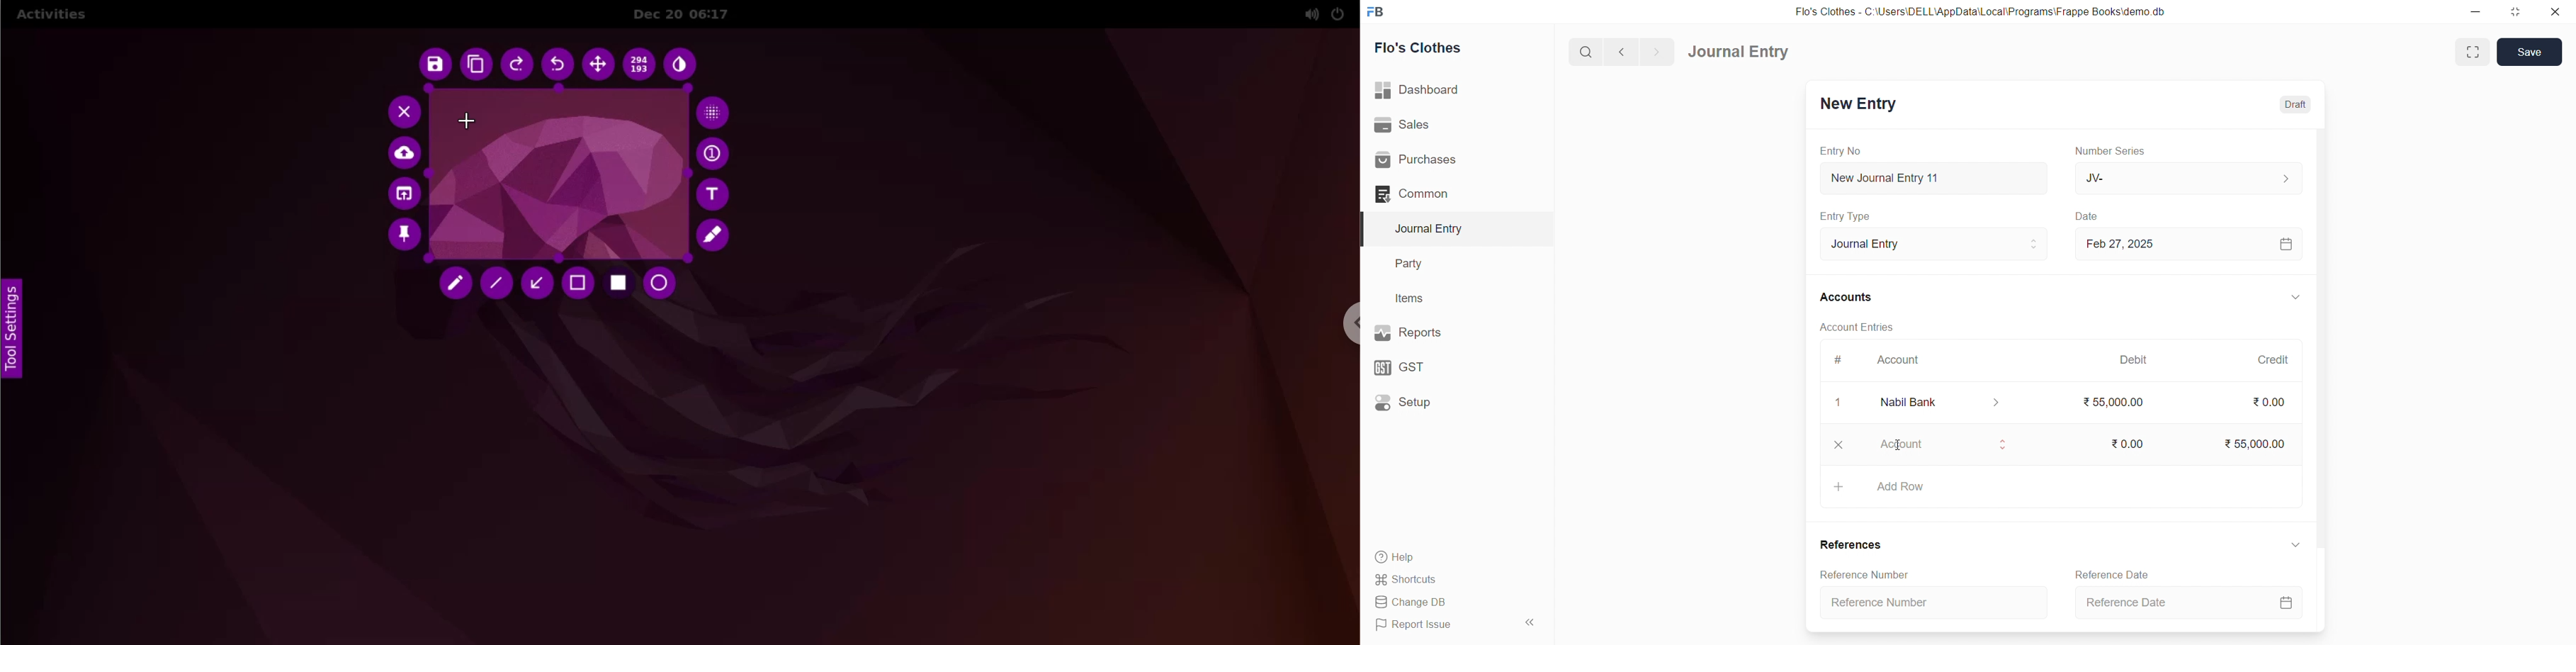 This screenshot has height=672, width=2576. Describe the element at coordinates (1439, 558) in the screenshot. I see `Help` at that location.